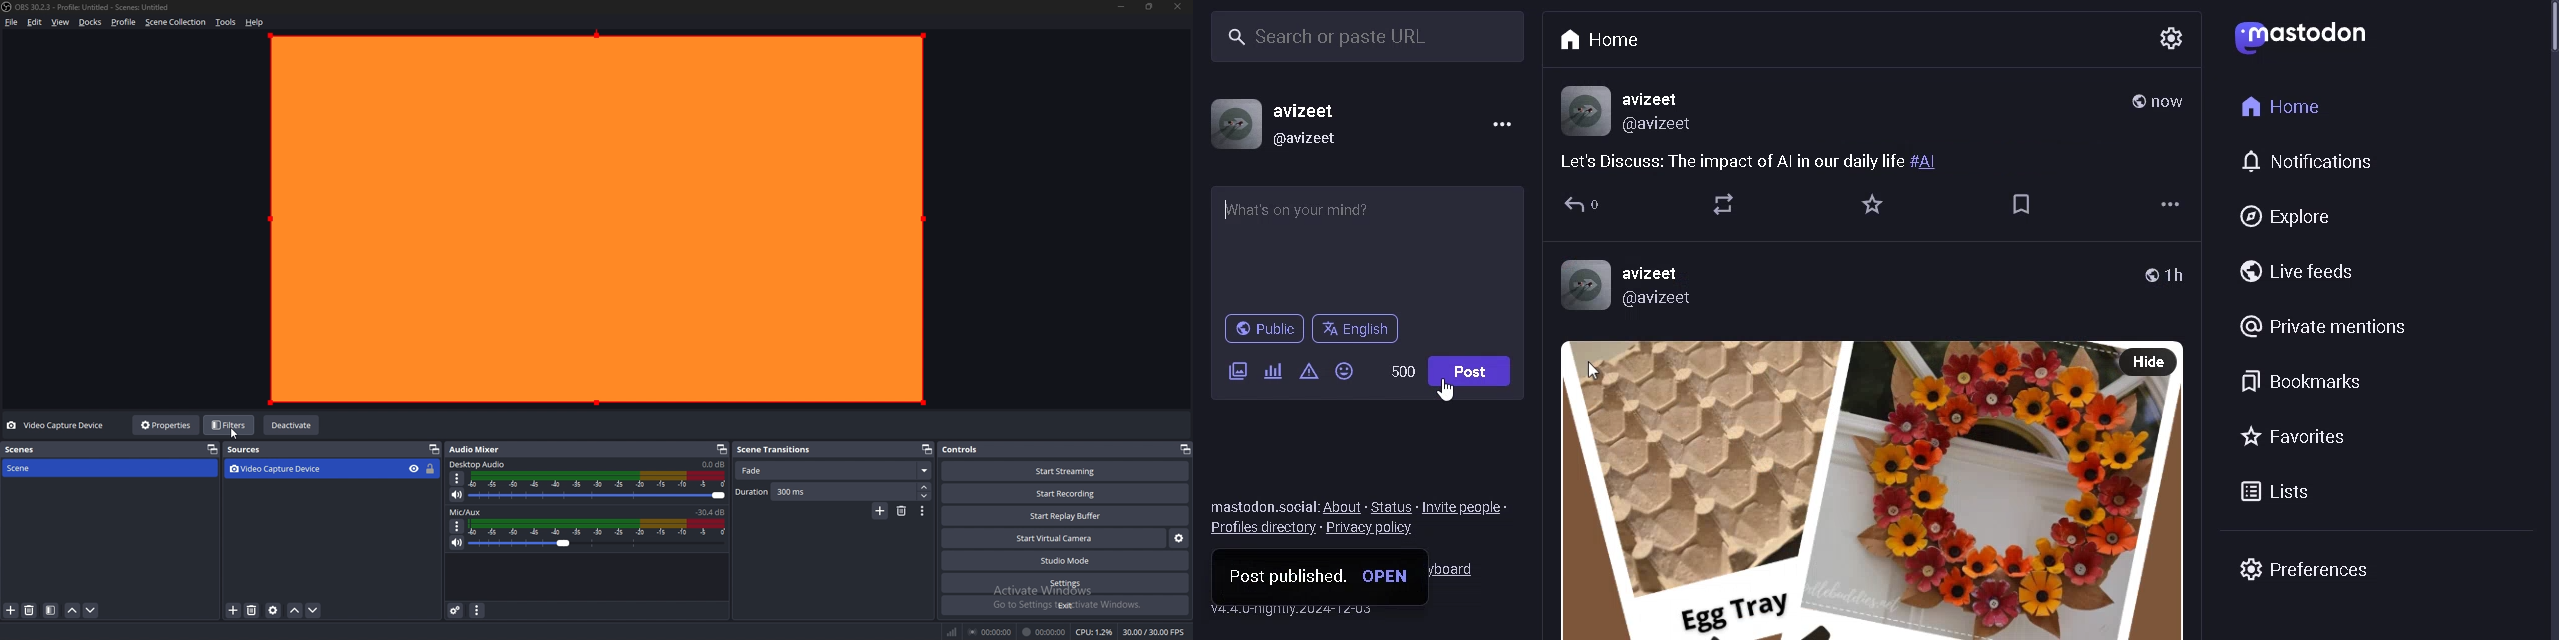 The width and height of the screenshot is (2576, 644). I want to click on setting, so click(2178, 39).